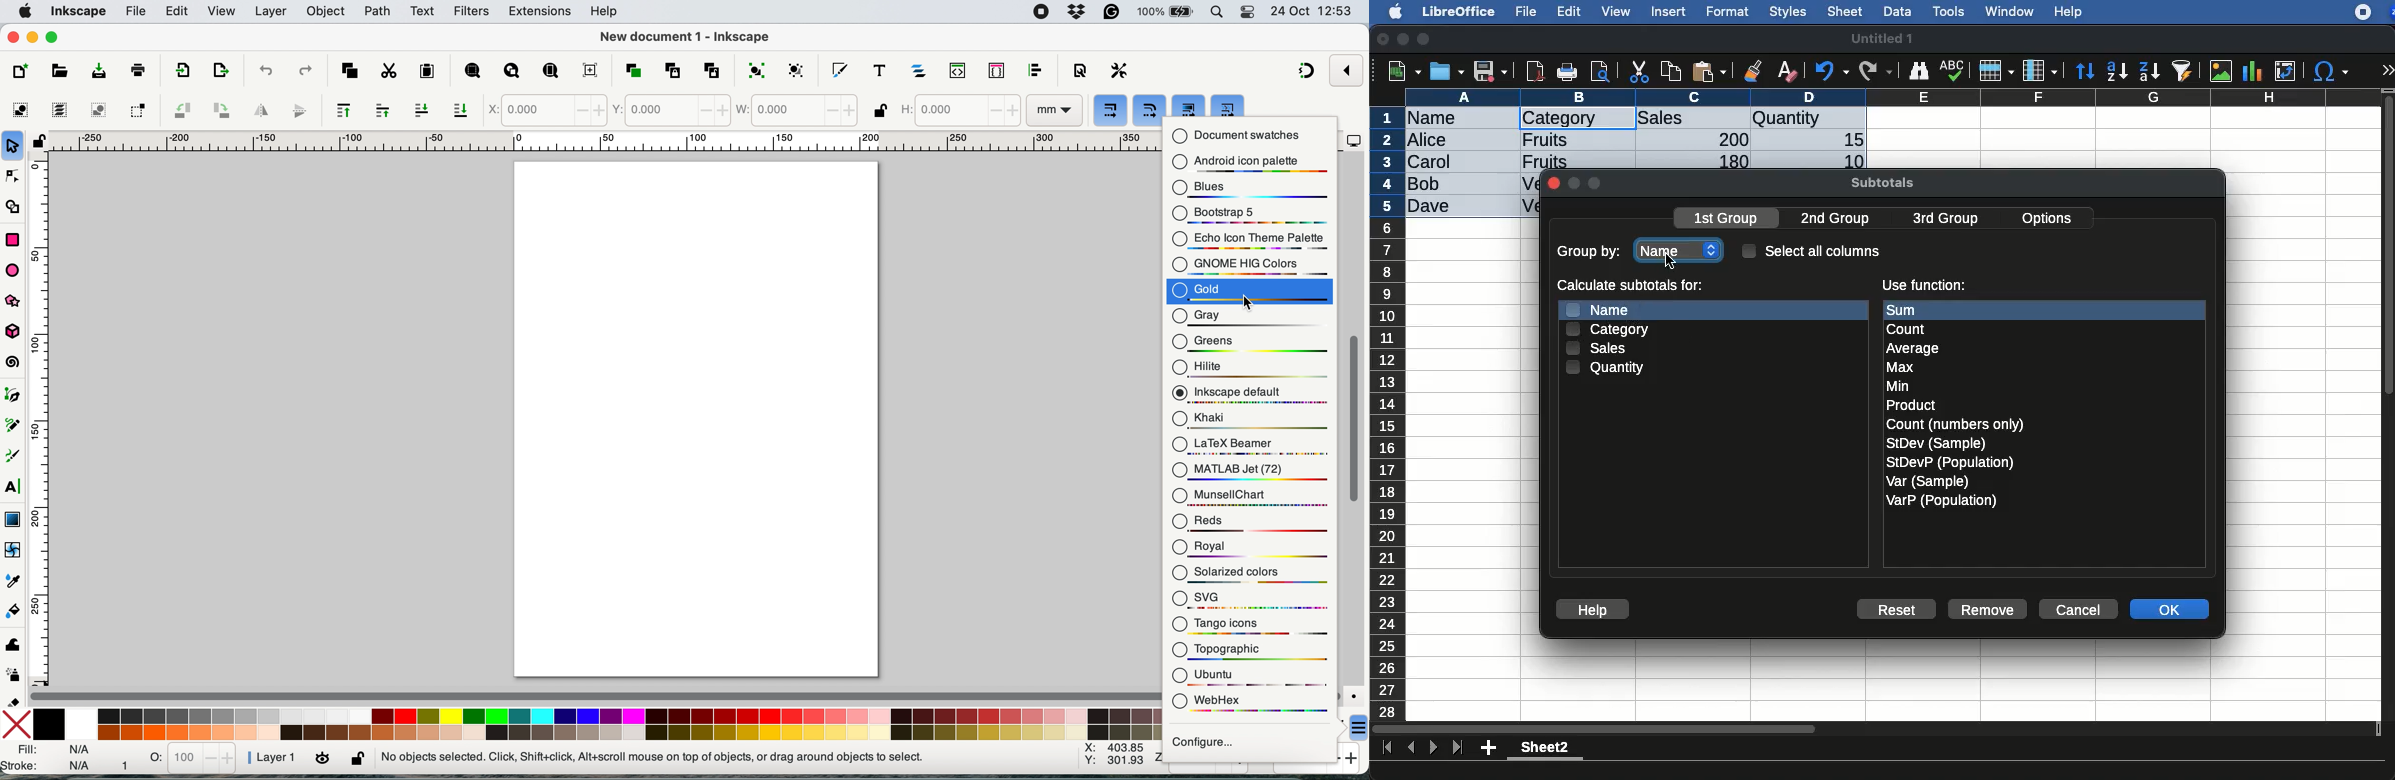 The image size is (2408, 784). Describe the element at coordinates (473, 13) in the screenshot. I see `filters` at that location.